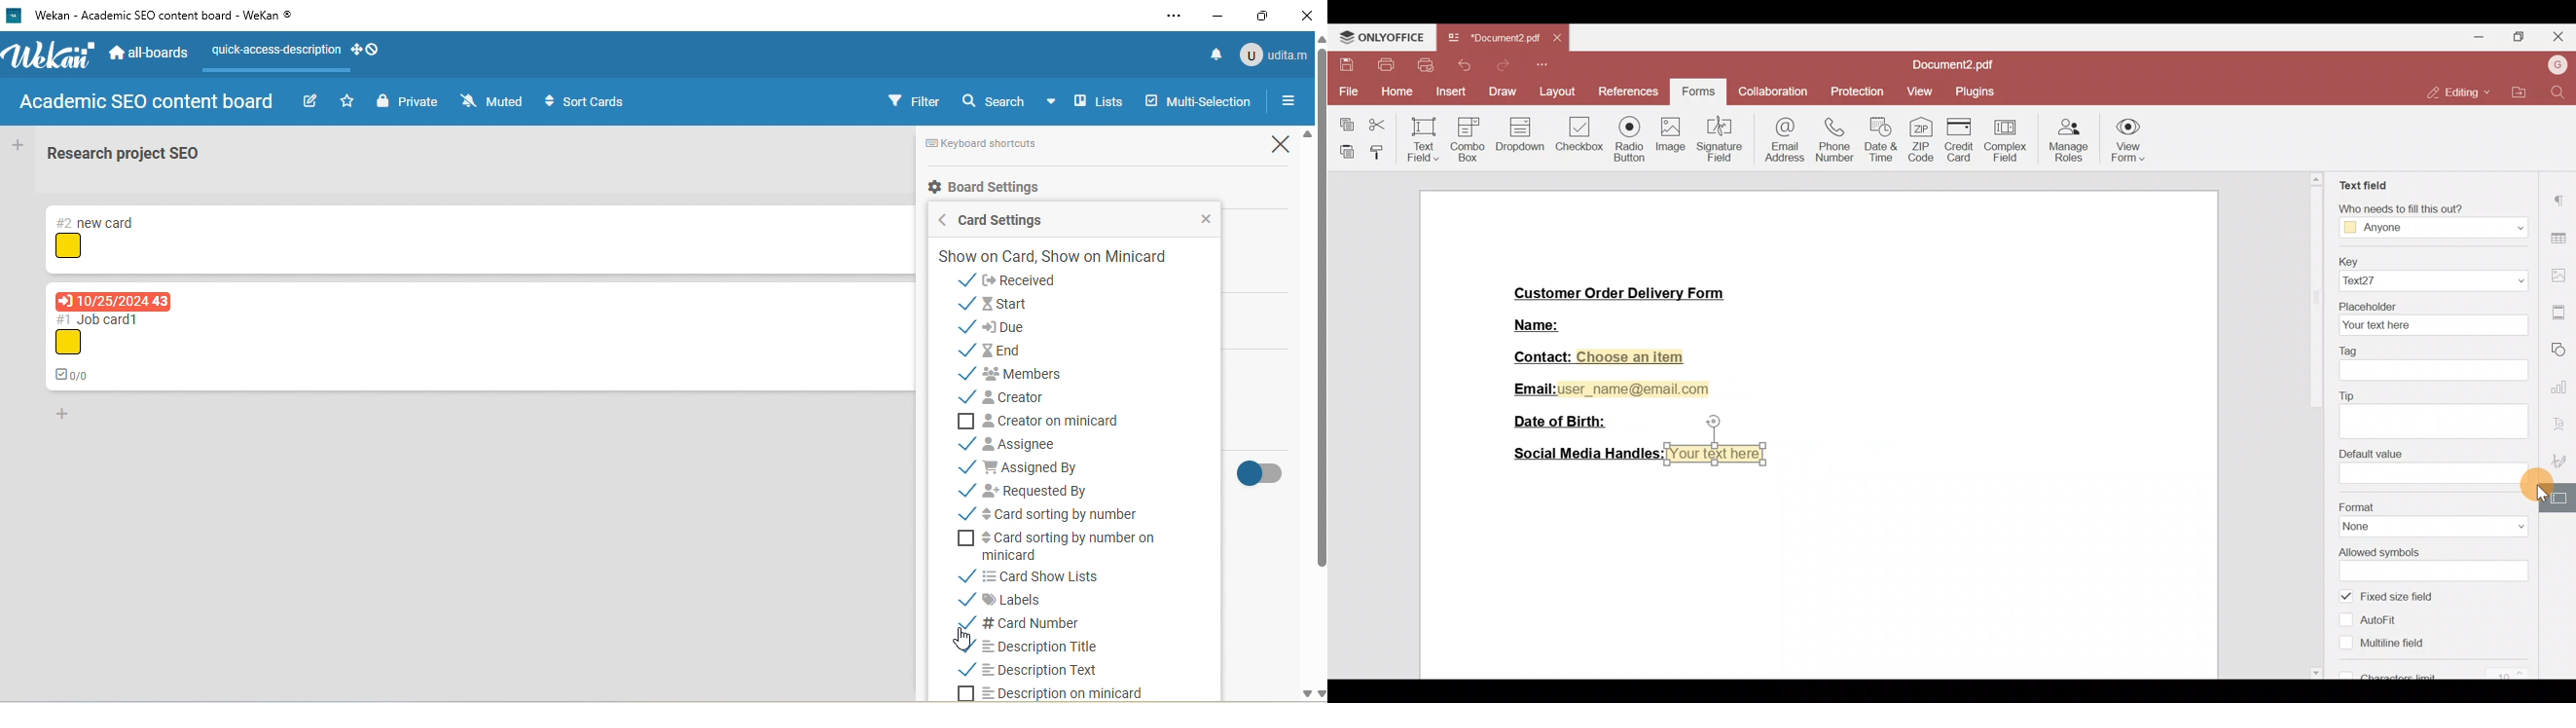 This screenshot has width=2576, height=728. What do you see at coordinates (70, 417) in the screenshot?
I see `add card to bottom ` at bounding box center [70, 417].